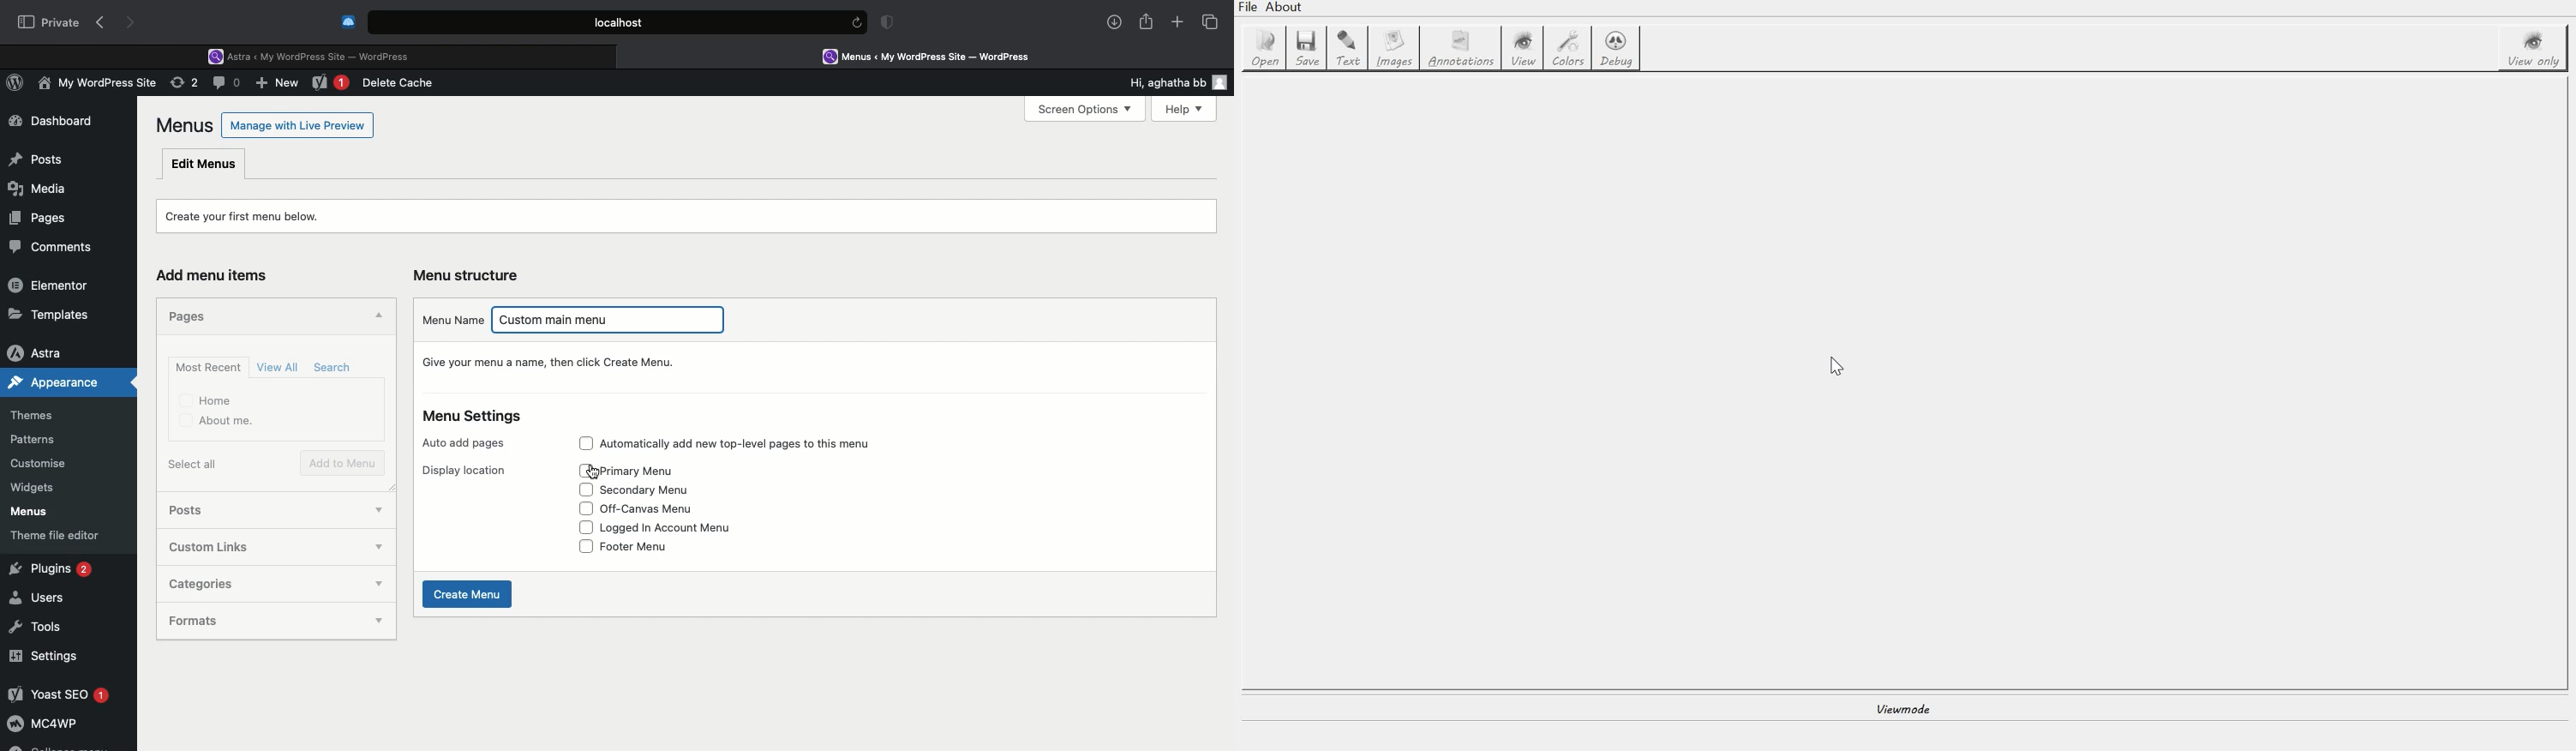 This screenshot has height=756, width=2576. Describe the element at coordinates (40, 598) in the screenshot. I see `Users` at that location.